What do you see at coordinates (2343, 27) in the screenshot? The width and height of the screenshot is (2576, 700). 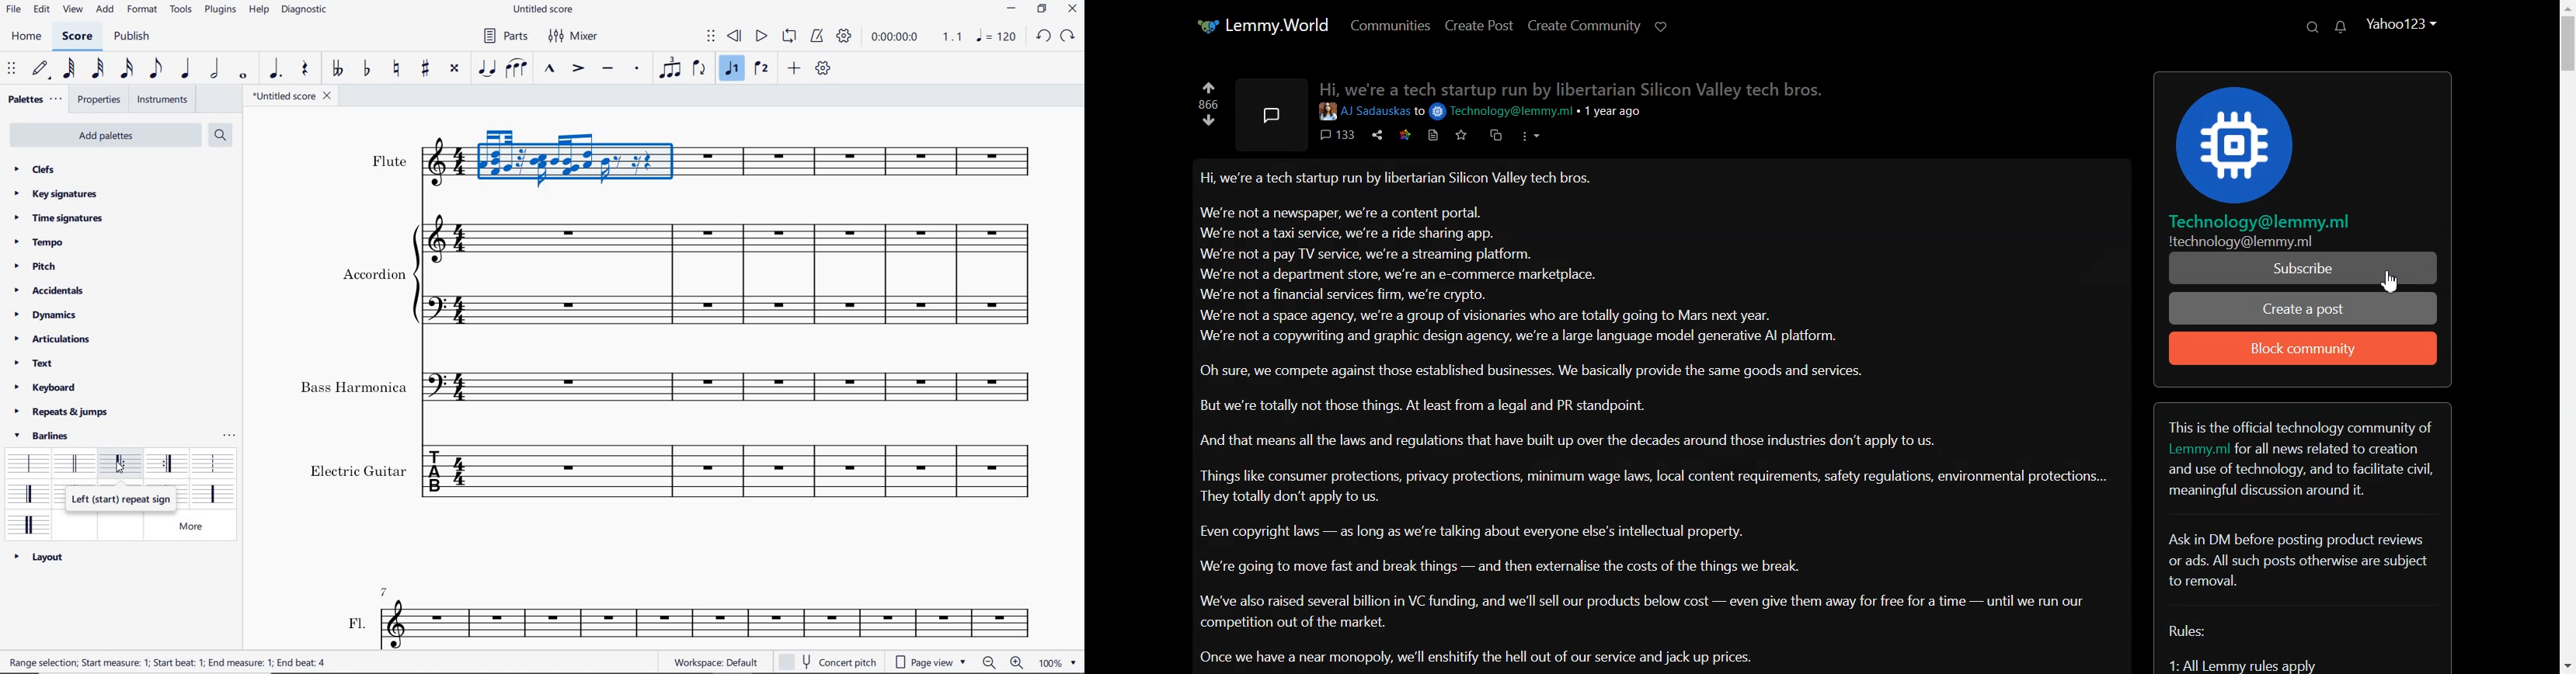 I see `Unread Message` at bounding box center [2343, 27].